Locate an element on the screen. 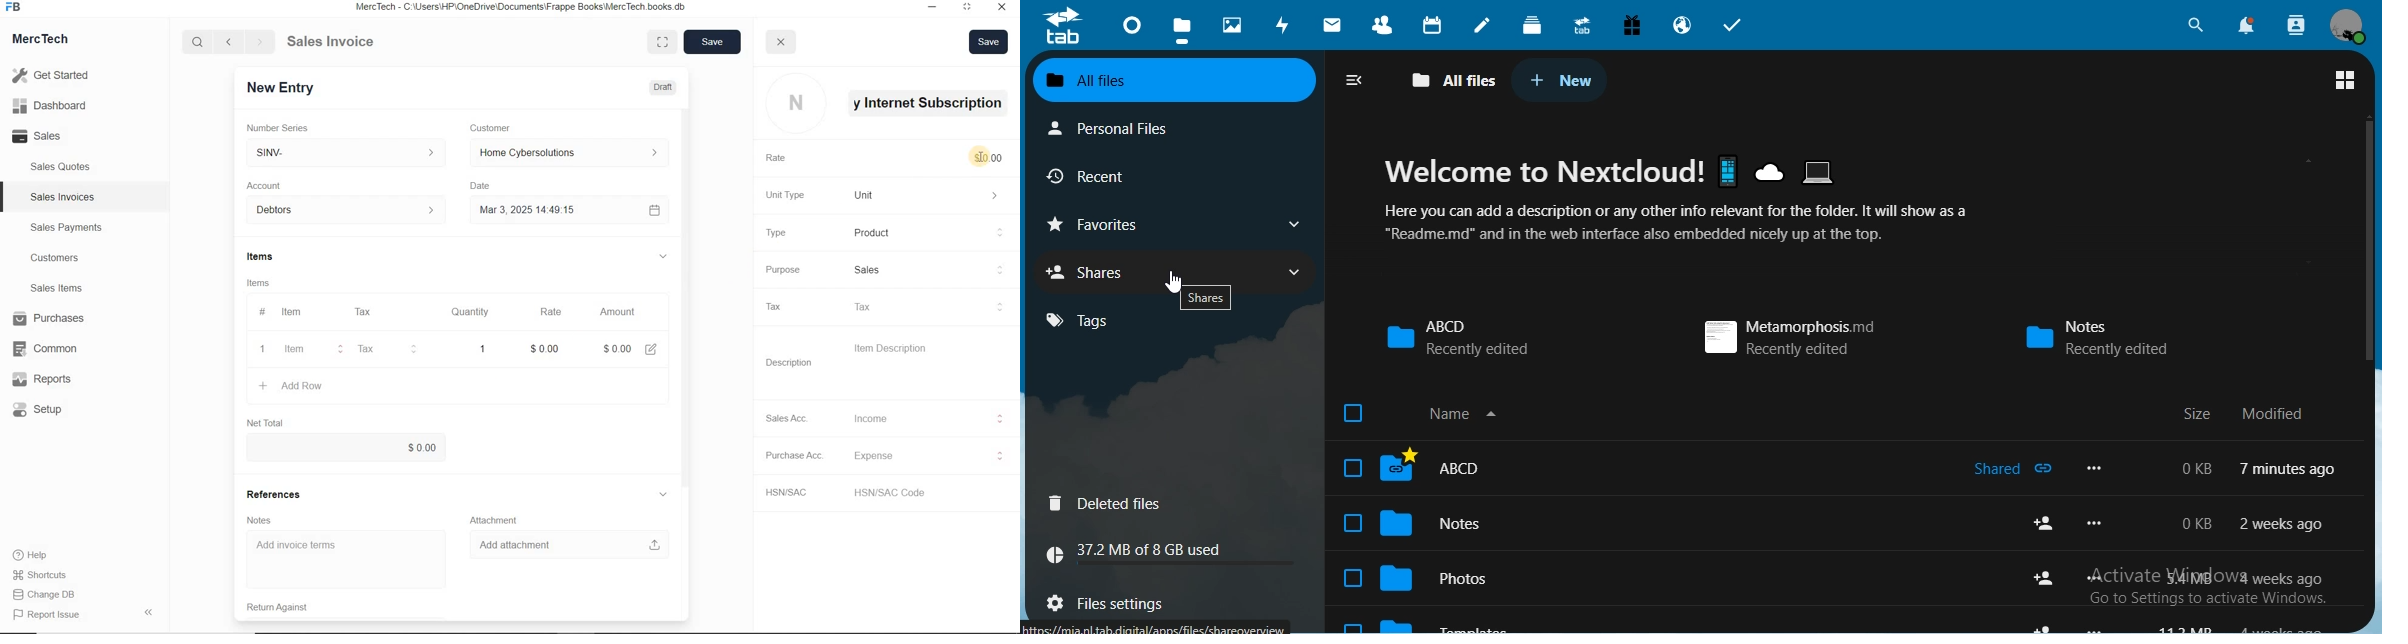 Image resolution: width=2408 pixels, height=644 pixels. Report Issue is located at coordinates (49, 615).